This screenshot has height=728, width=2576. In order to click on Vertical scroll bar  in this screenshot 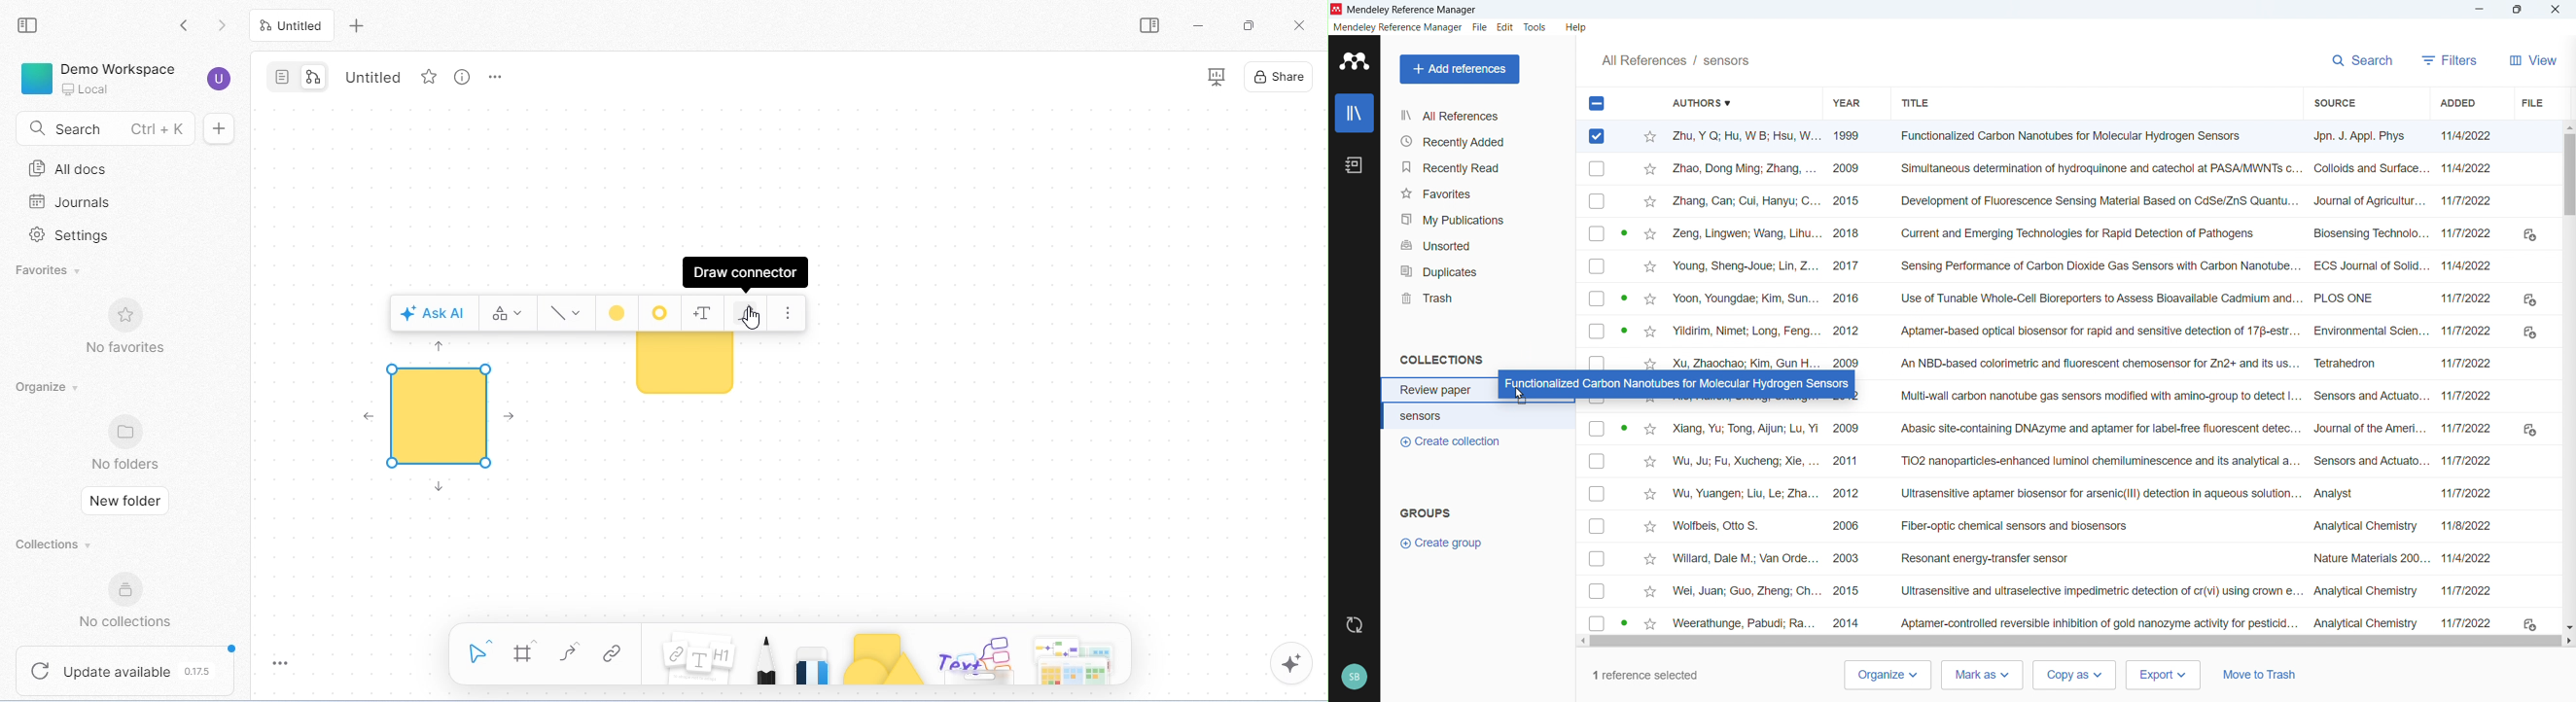, I will do `click(2571, 183)`.